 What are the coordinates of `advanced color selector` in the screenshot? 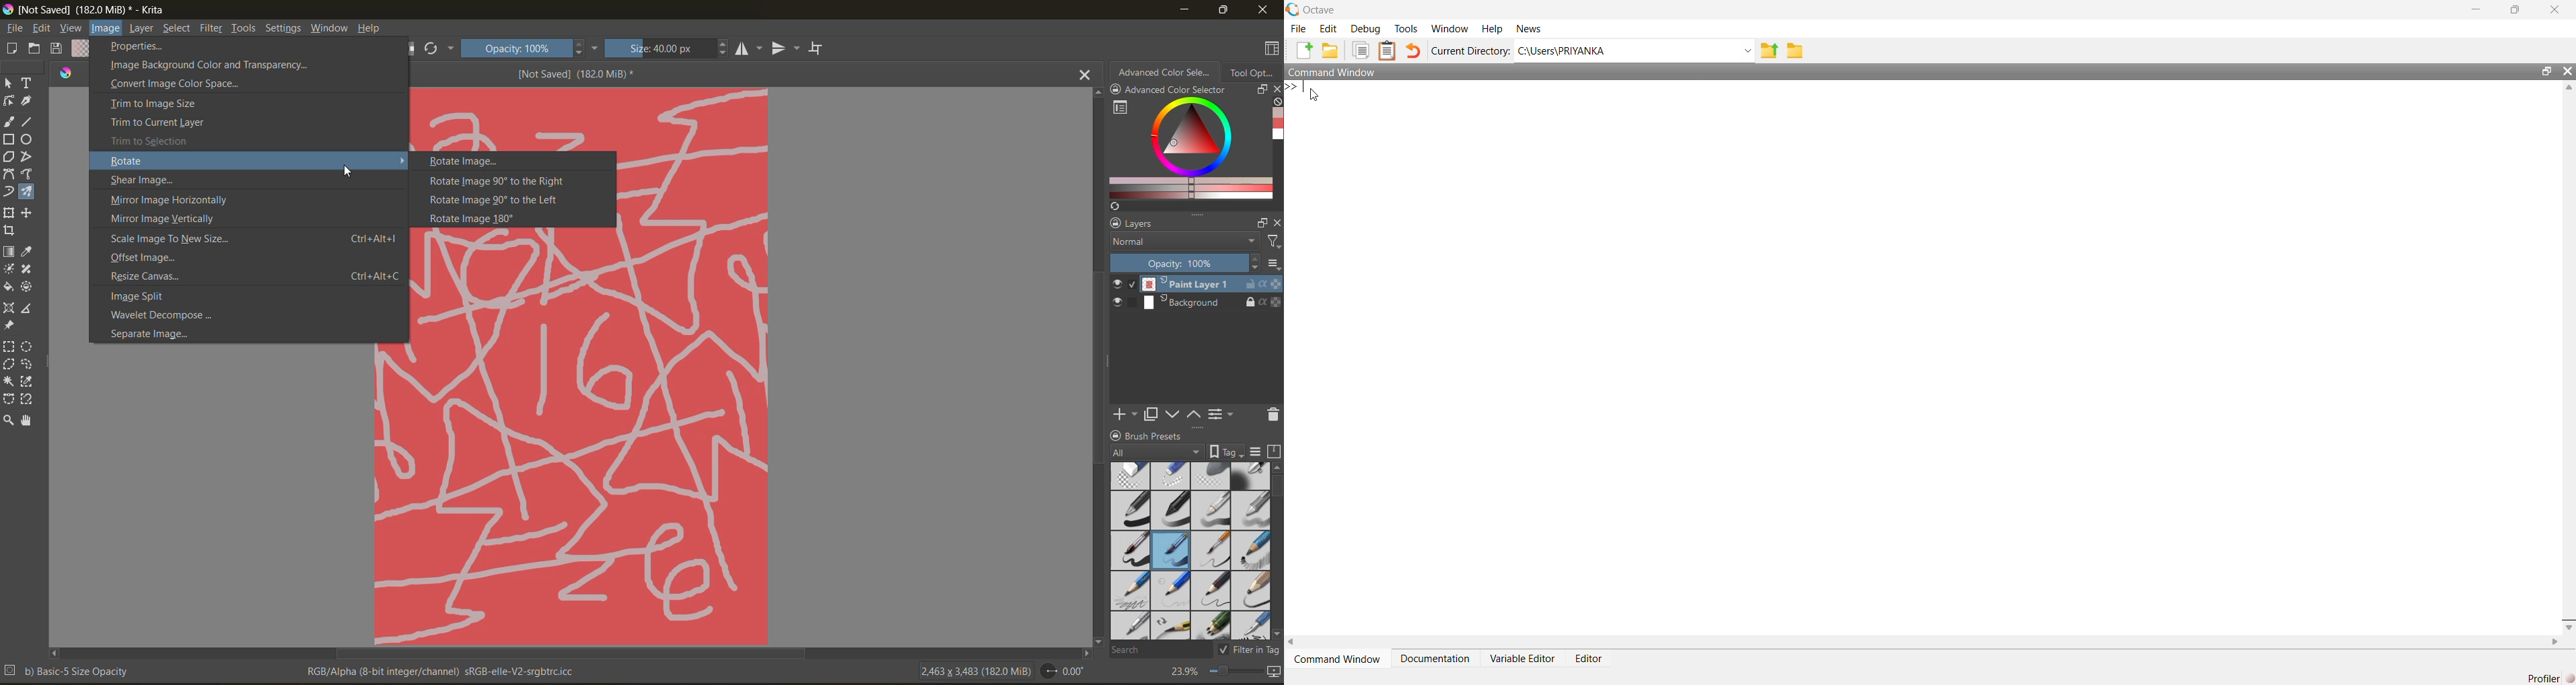 It's located at (1189, 152).